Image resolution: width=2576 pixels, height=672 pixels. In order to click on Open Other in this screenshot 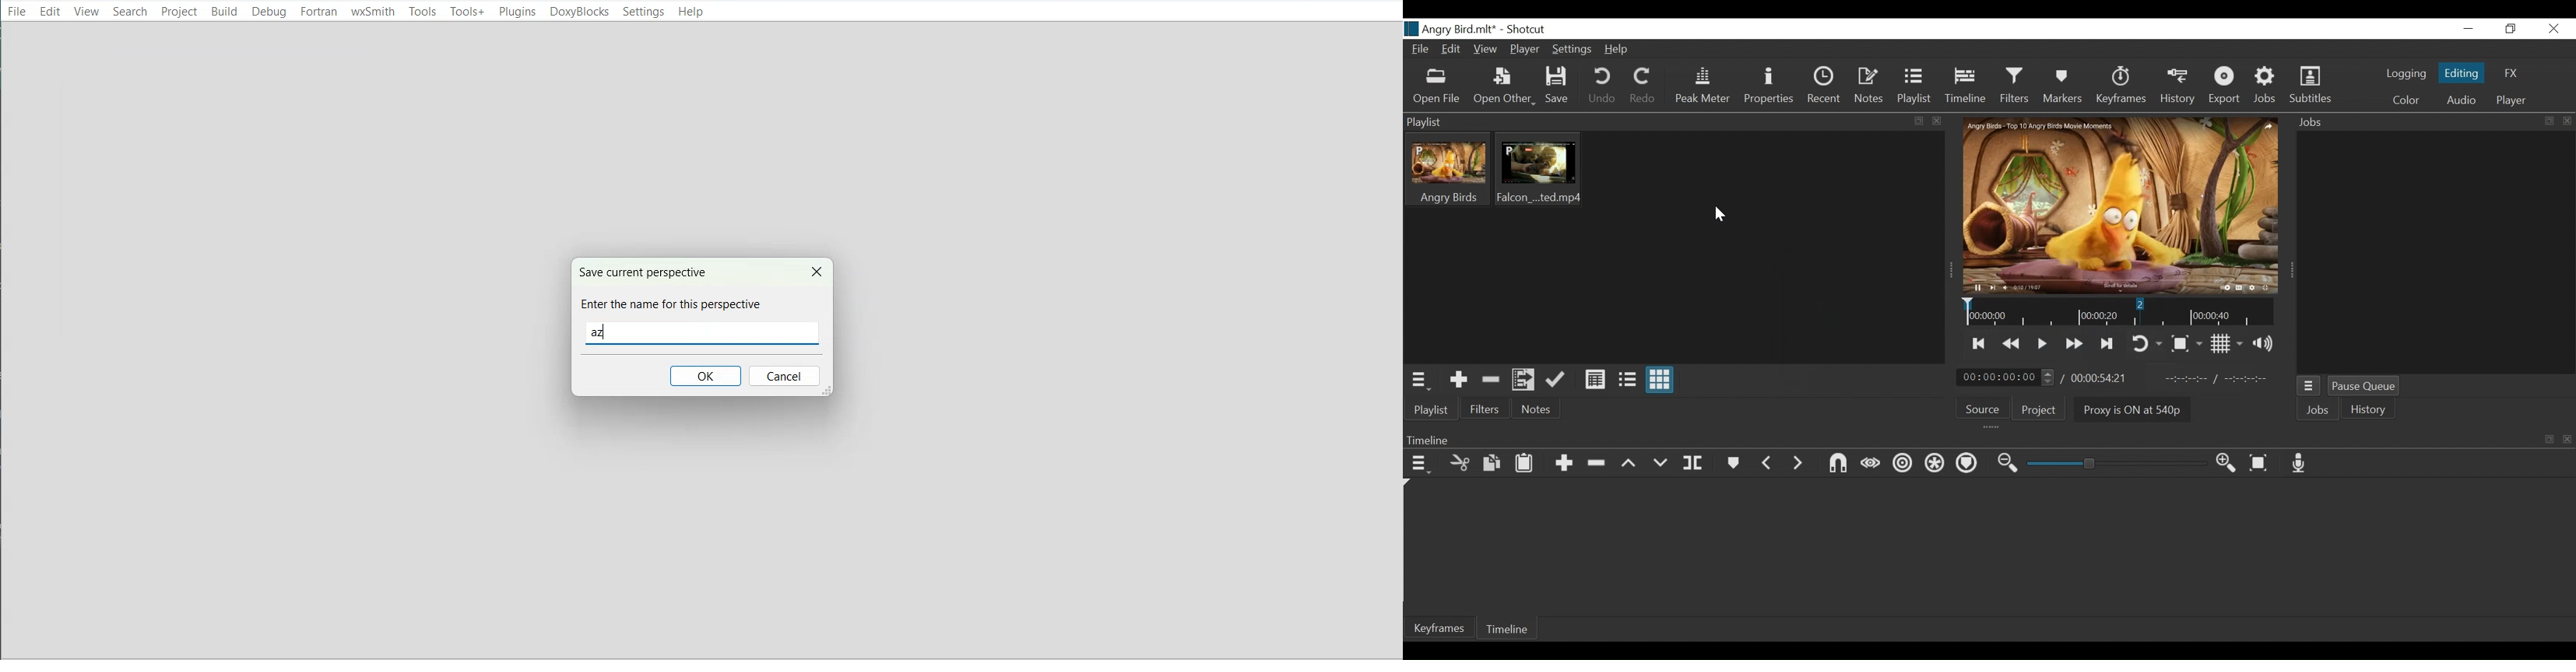, I will do `click(1504, 87)`.